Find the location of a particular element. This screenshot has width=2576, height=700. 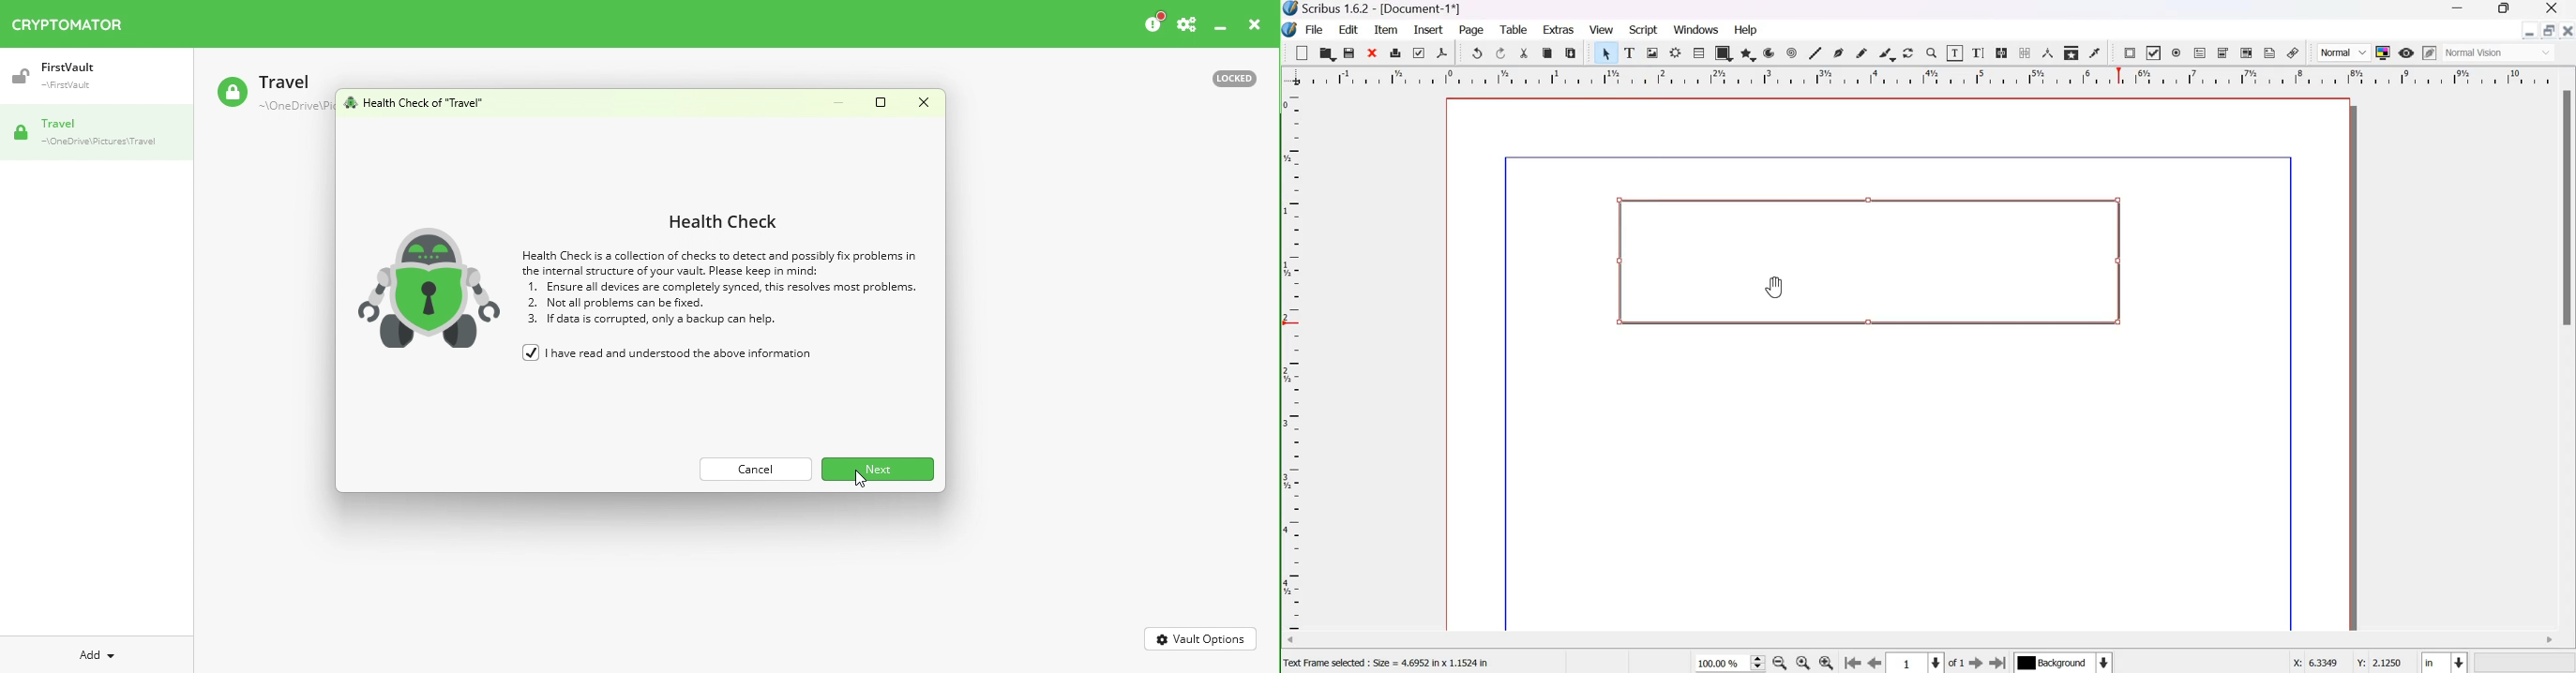

save as pdf is located at coordinates (1442, 53).